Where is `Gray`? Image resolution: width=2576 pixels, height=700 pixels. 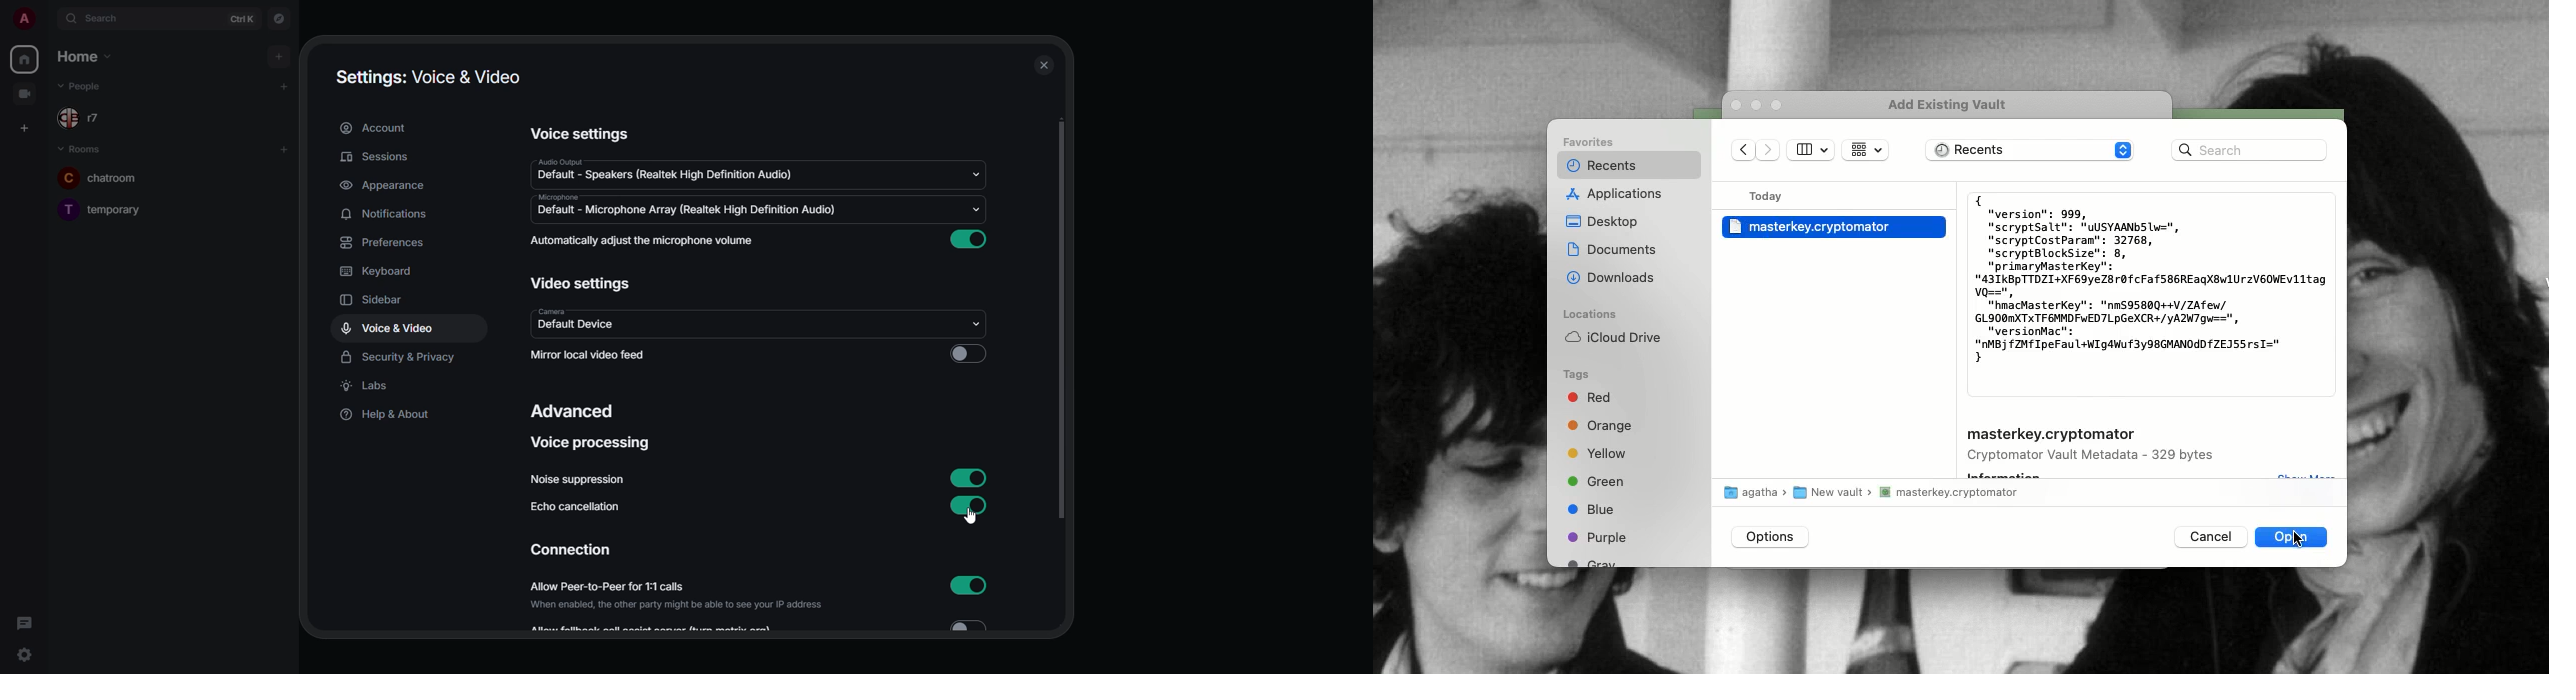 Gray is located at coordinates (1594, 562).